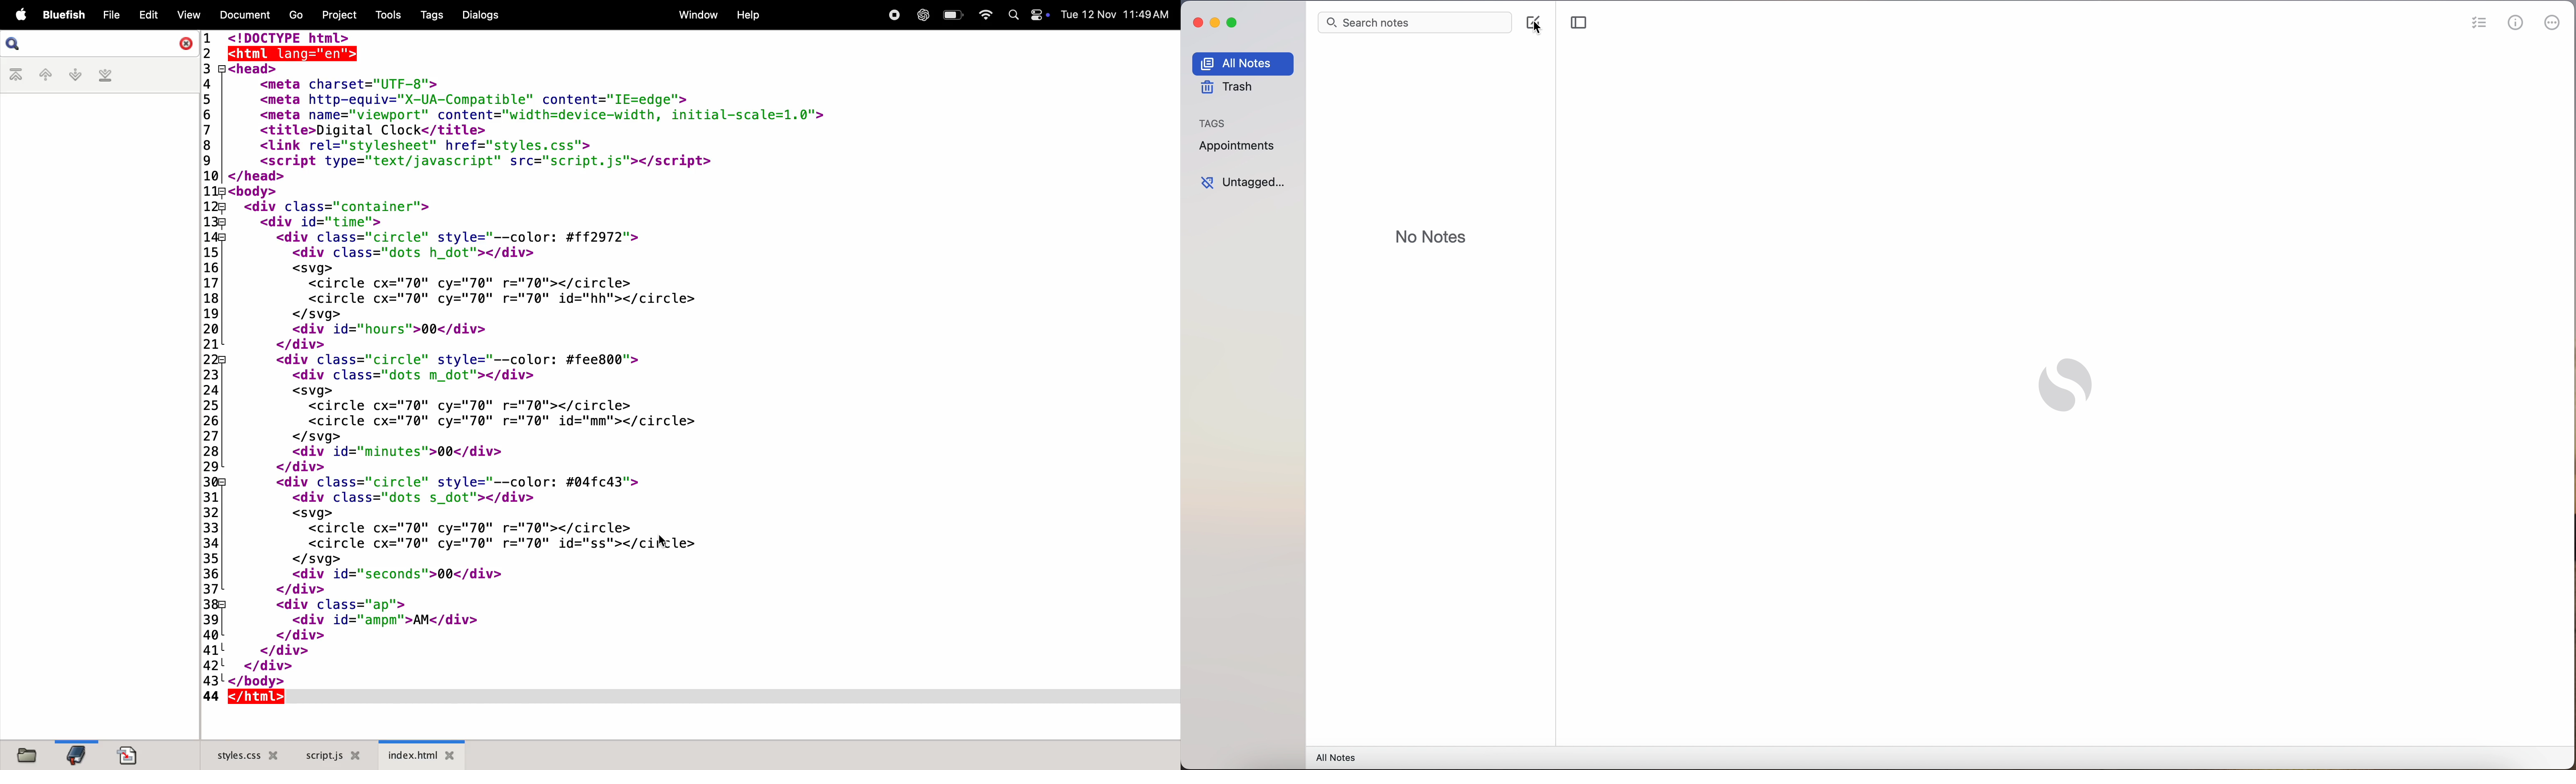  I want to click on index.html, so click(421, 753).